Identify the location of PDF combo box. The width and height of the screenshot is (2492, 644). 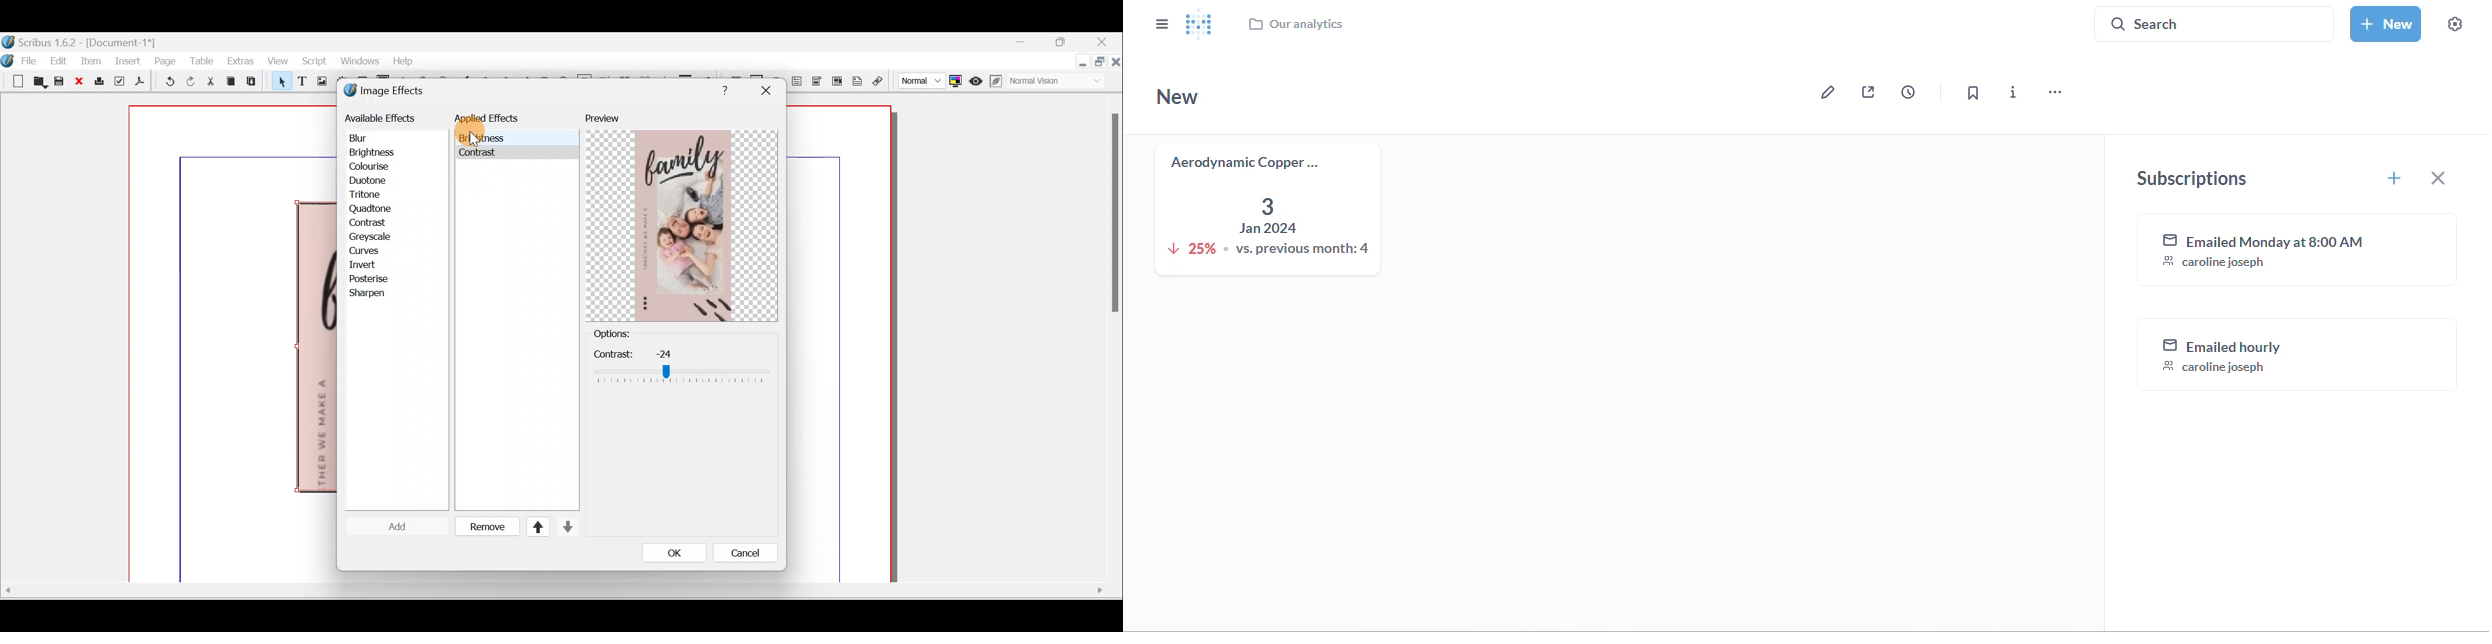
(817, 81).